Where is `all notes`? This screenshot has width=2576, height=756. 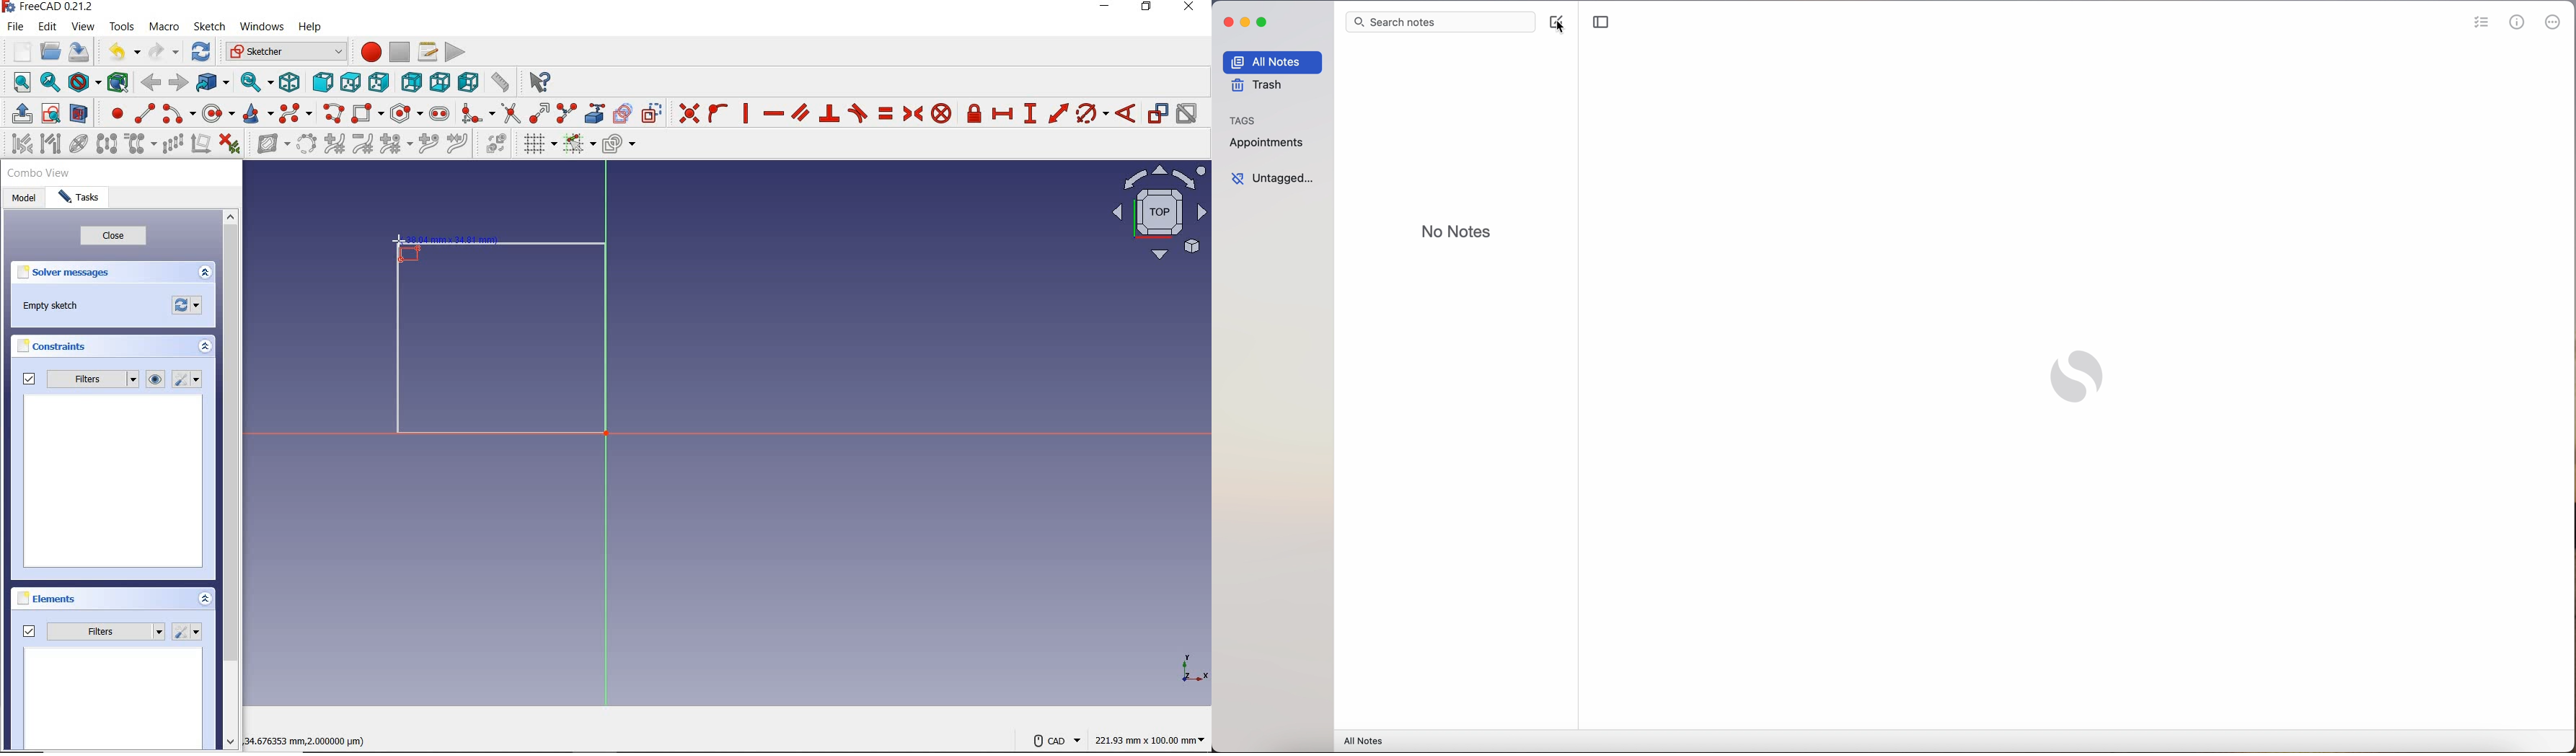
all notes is located at coordinates (1365, 740).